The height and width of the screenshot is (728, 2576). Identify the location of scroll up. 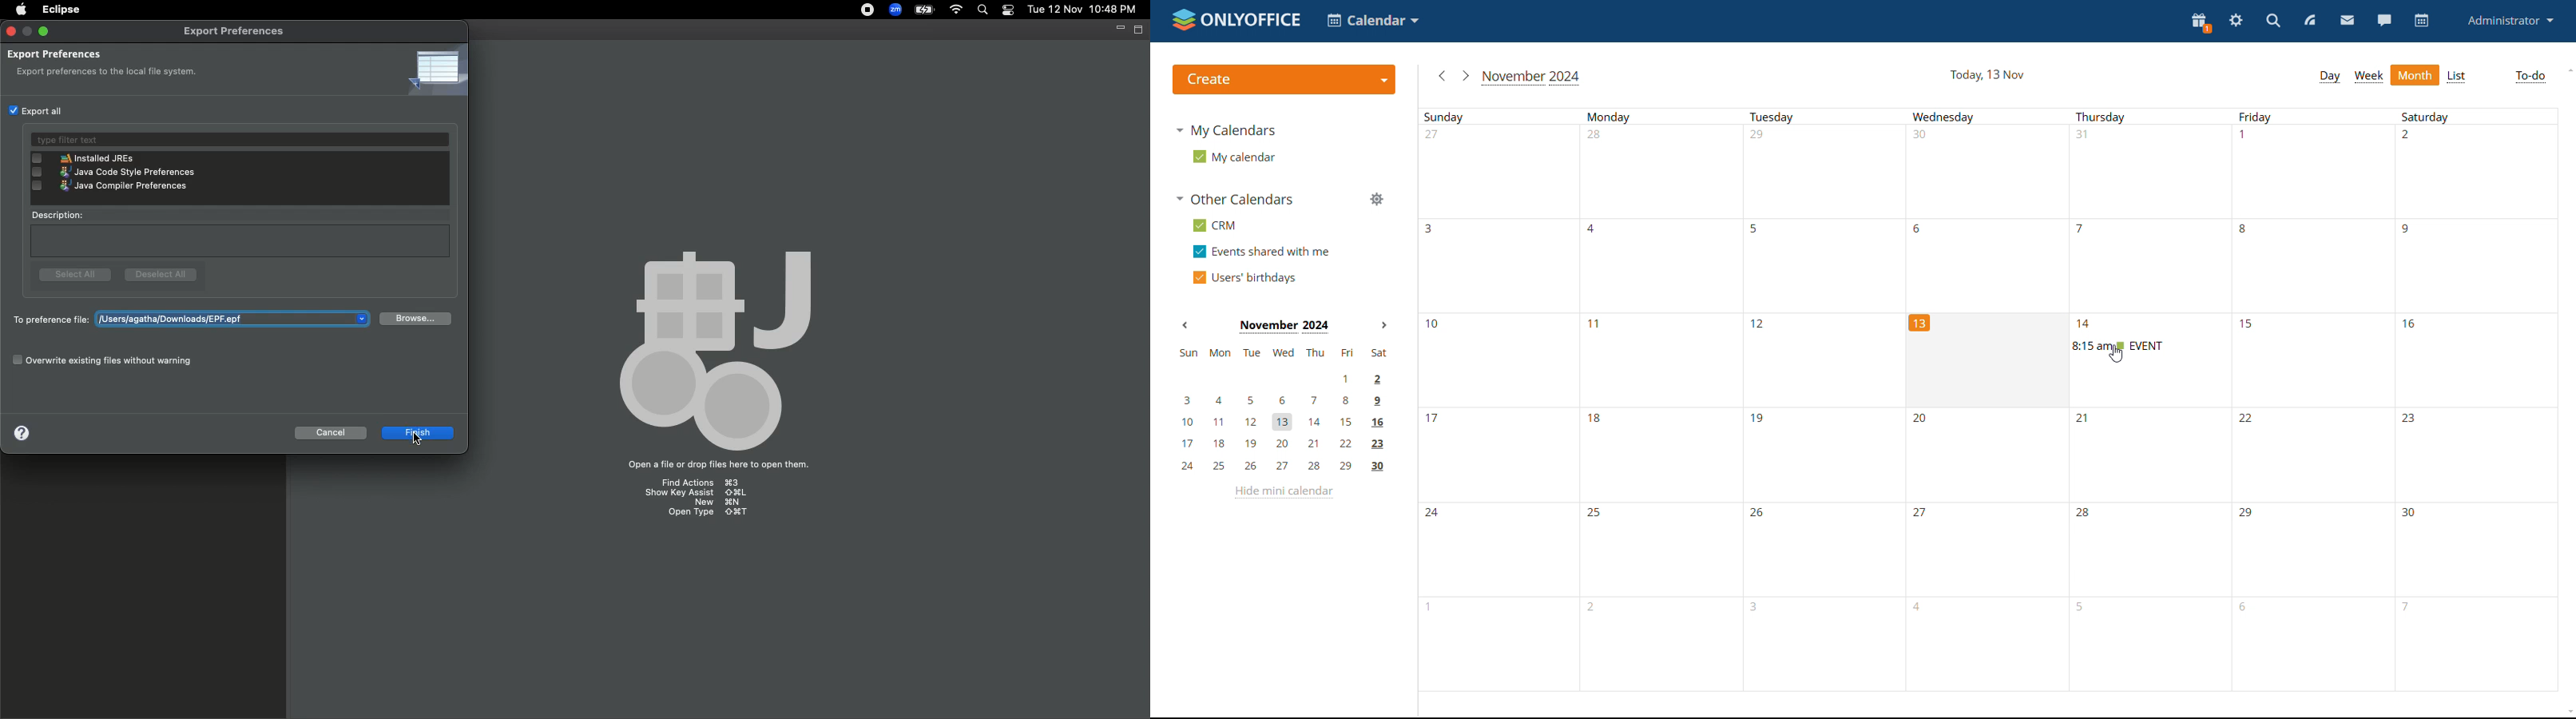
(2569, 70).